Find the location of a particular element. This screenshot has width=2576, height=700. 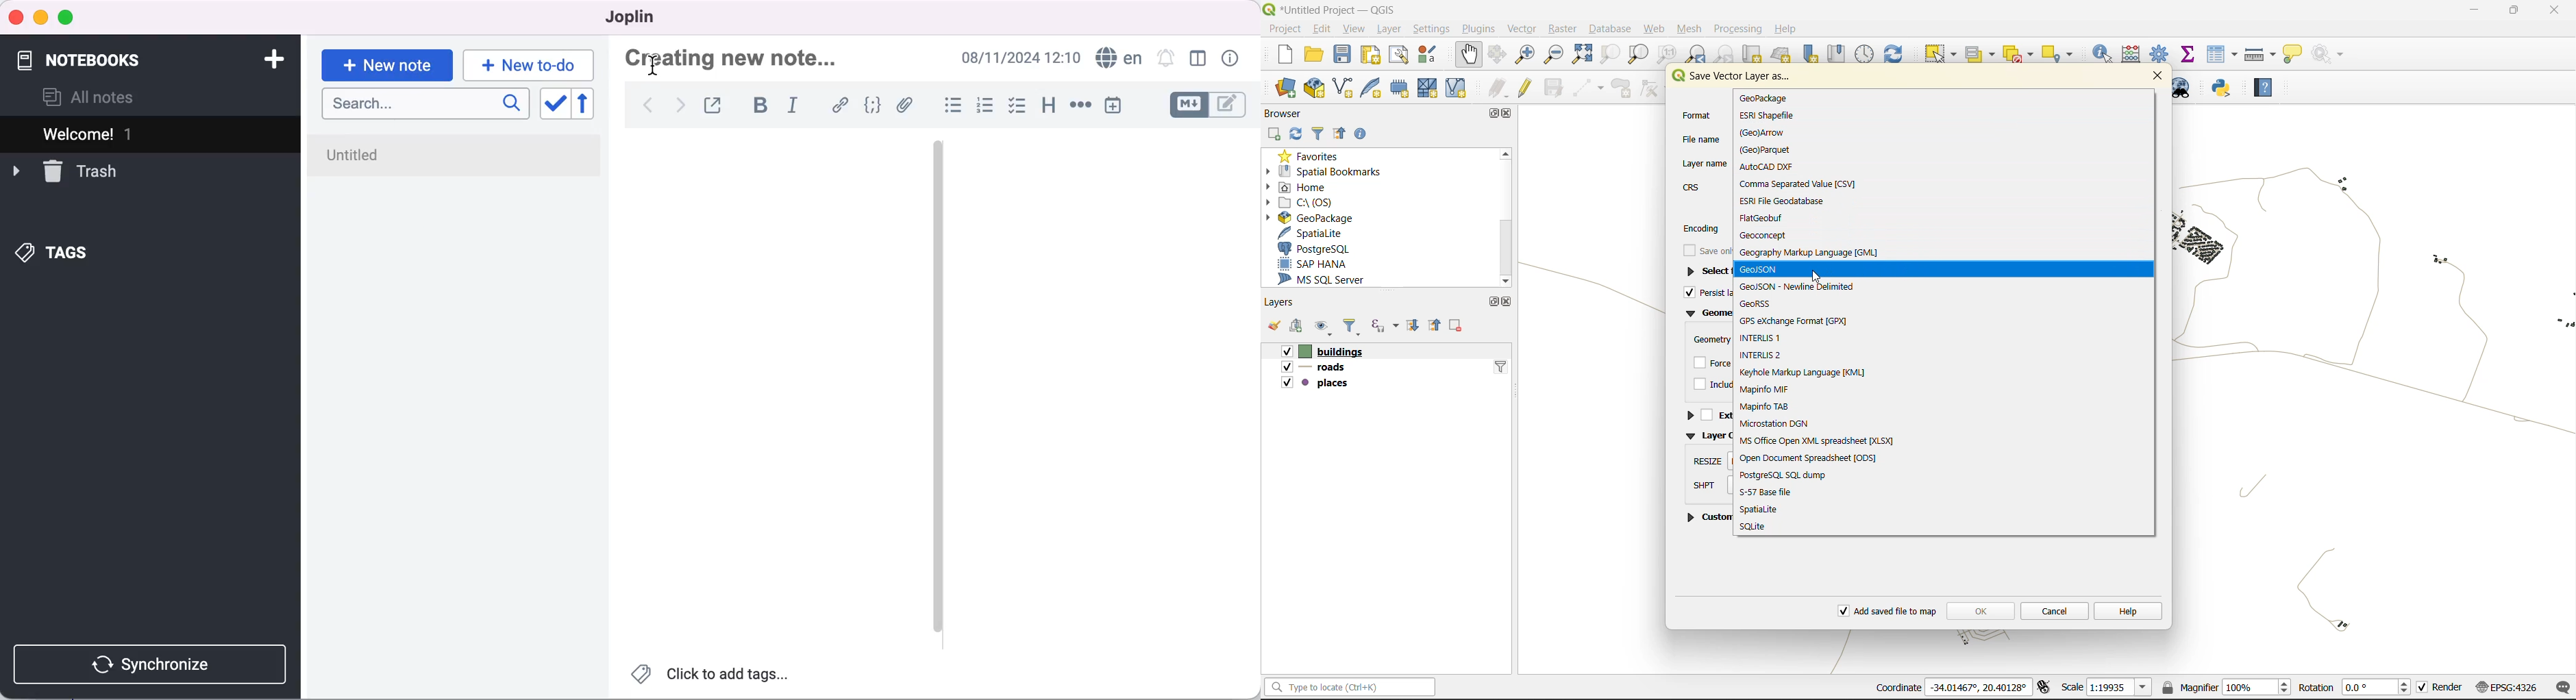

toggle editors is located at coordinates (1212, 107).